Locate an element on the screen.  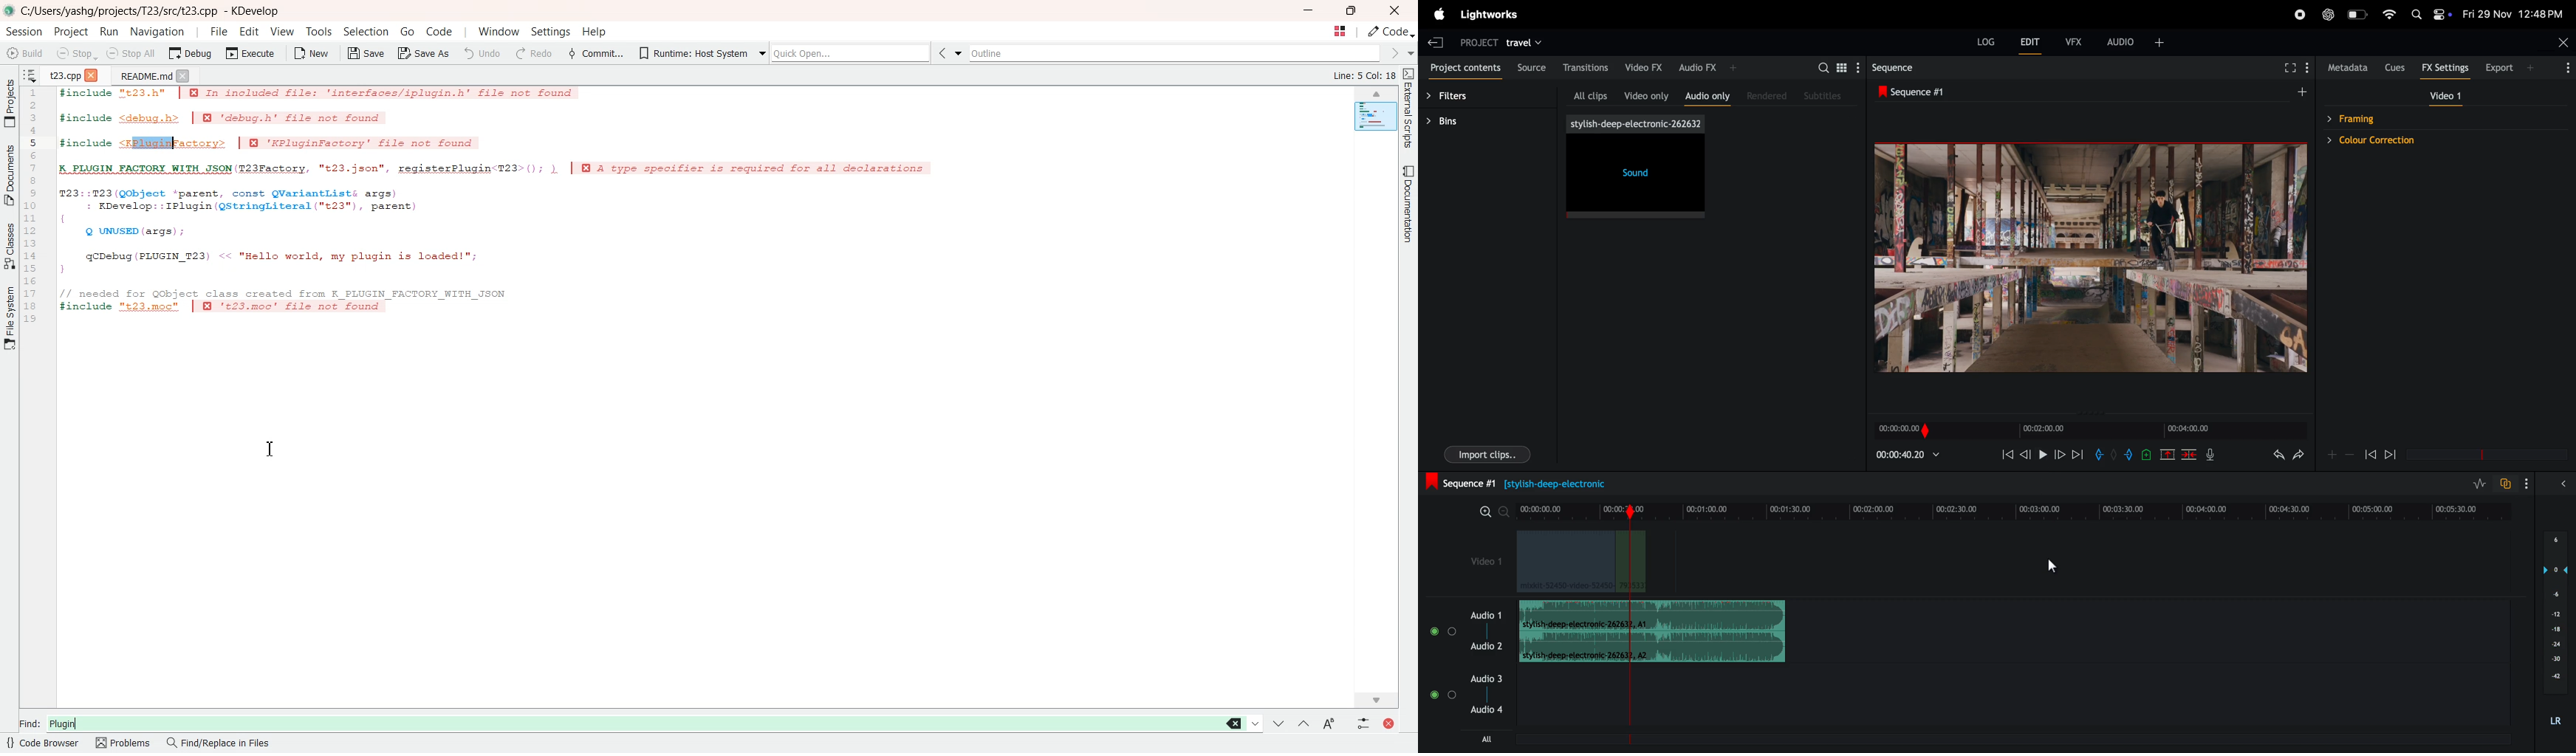
Toggle is located at coordinates (1435, 631).